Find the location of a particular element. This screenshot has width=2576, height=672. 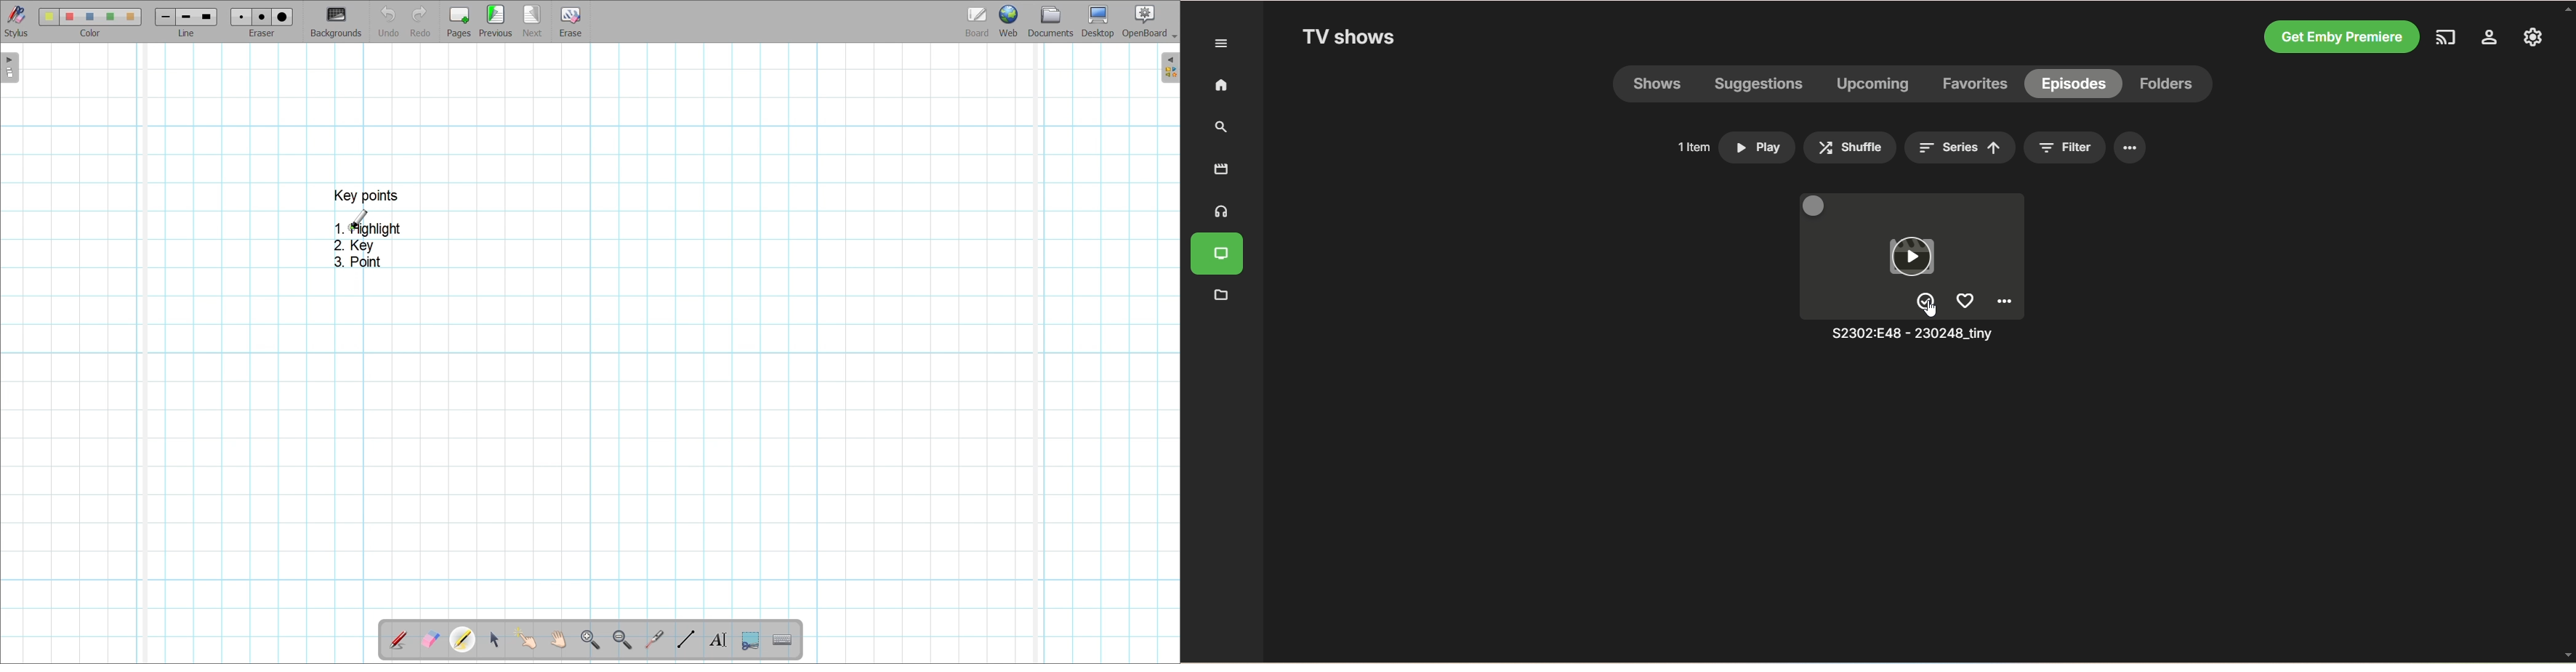

settings is located at coordinates (2491, 40).